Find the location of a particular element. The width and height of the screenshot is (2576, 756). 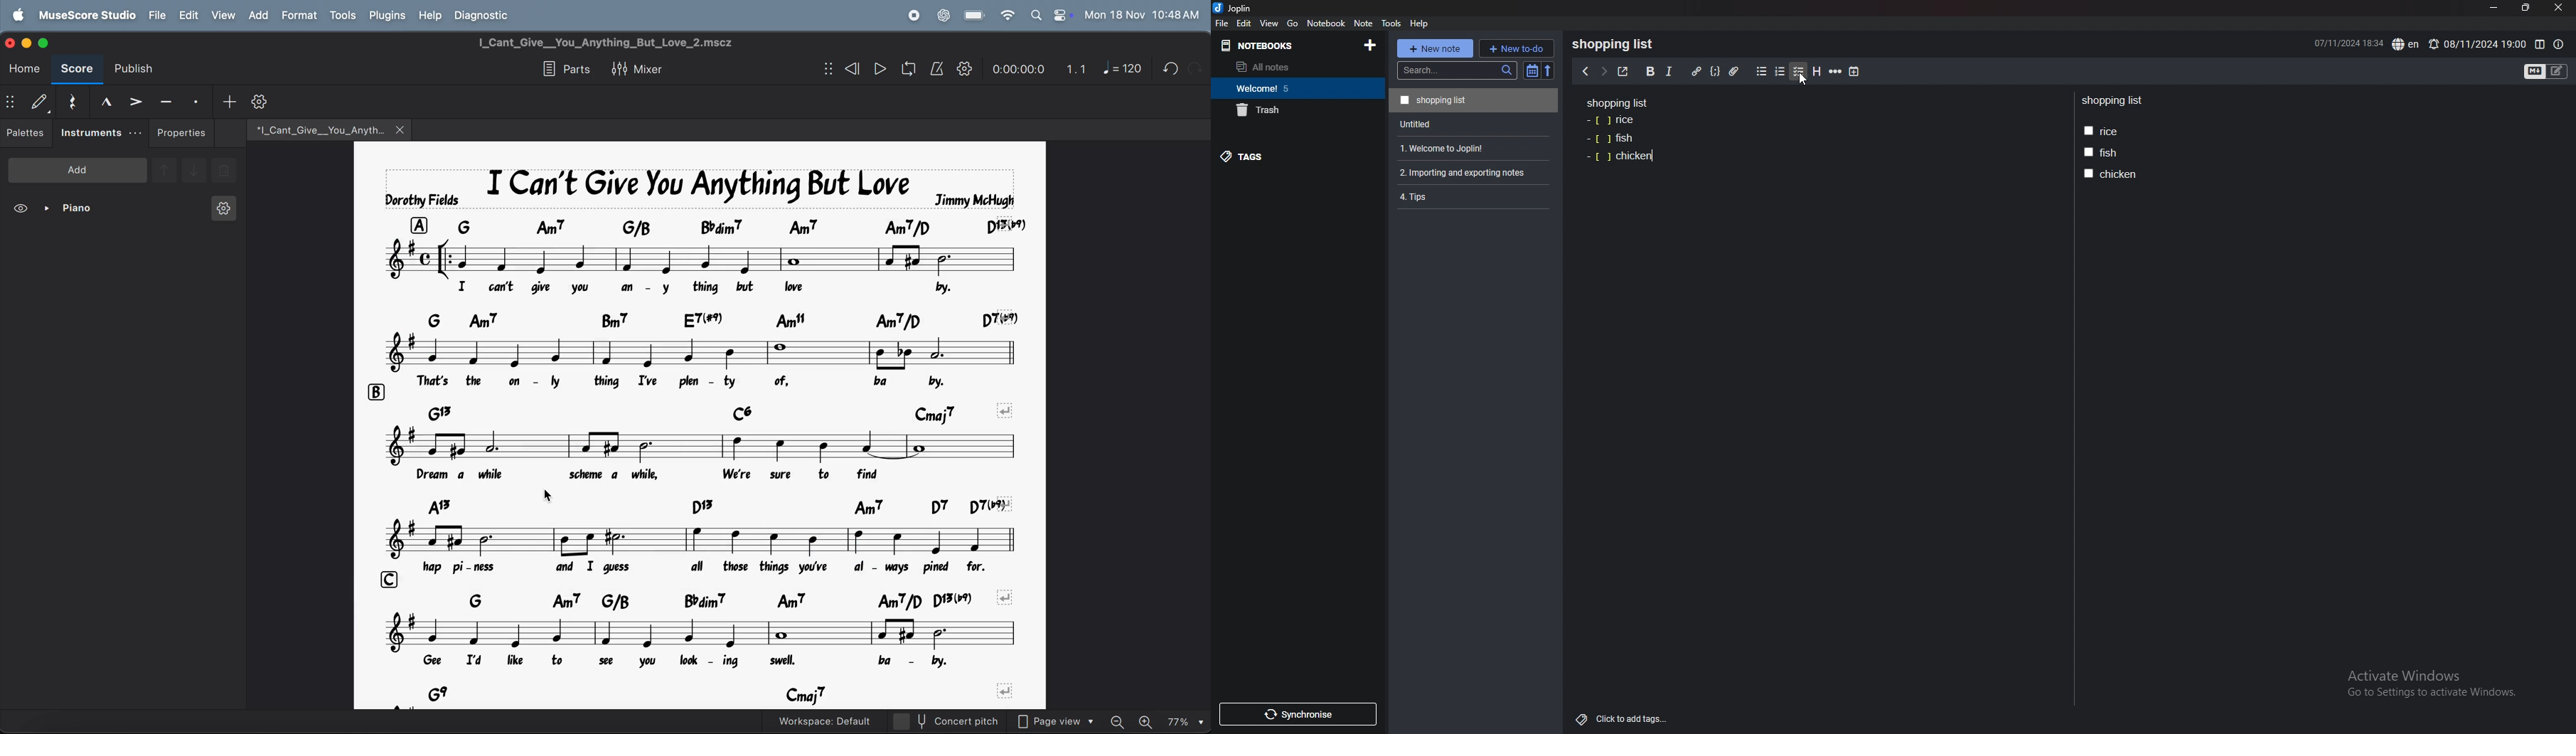

tools is located at coordinates (1391, 23).